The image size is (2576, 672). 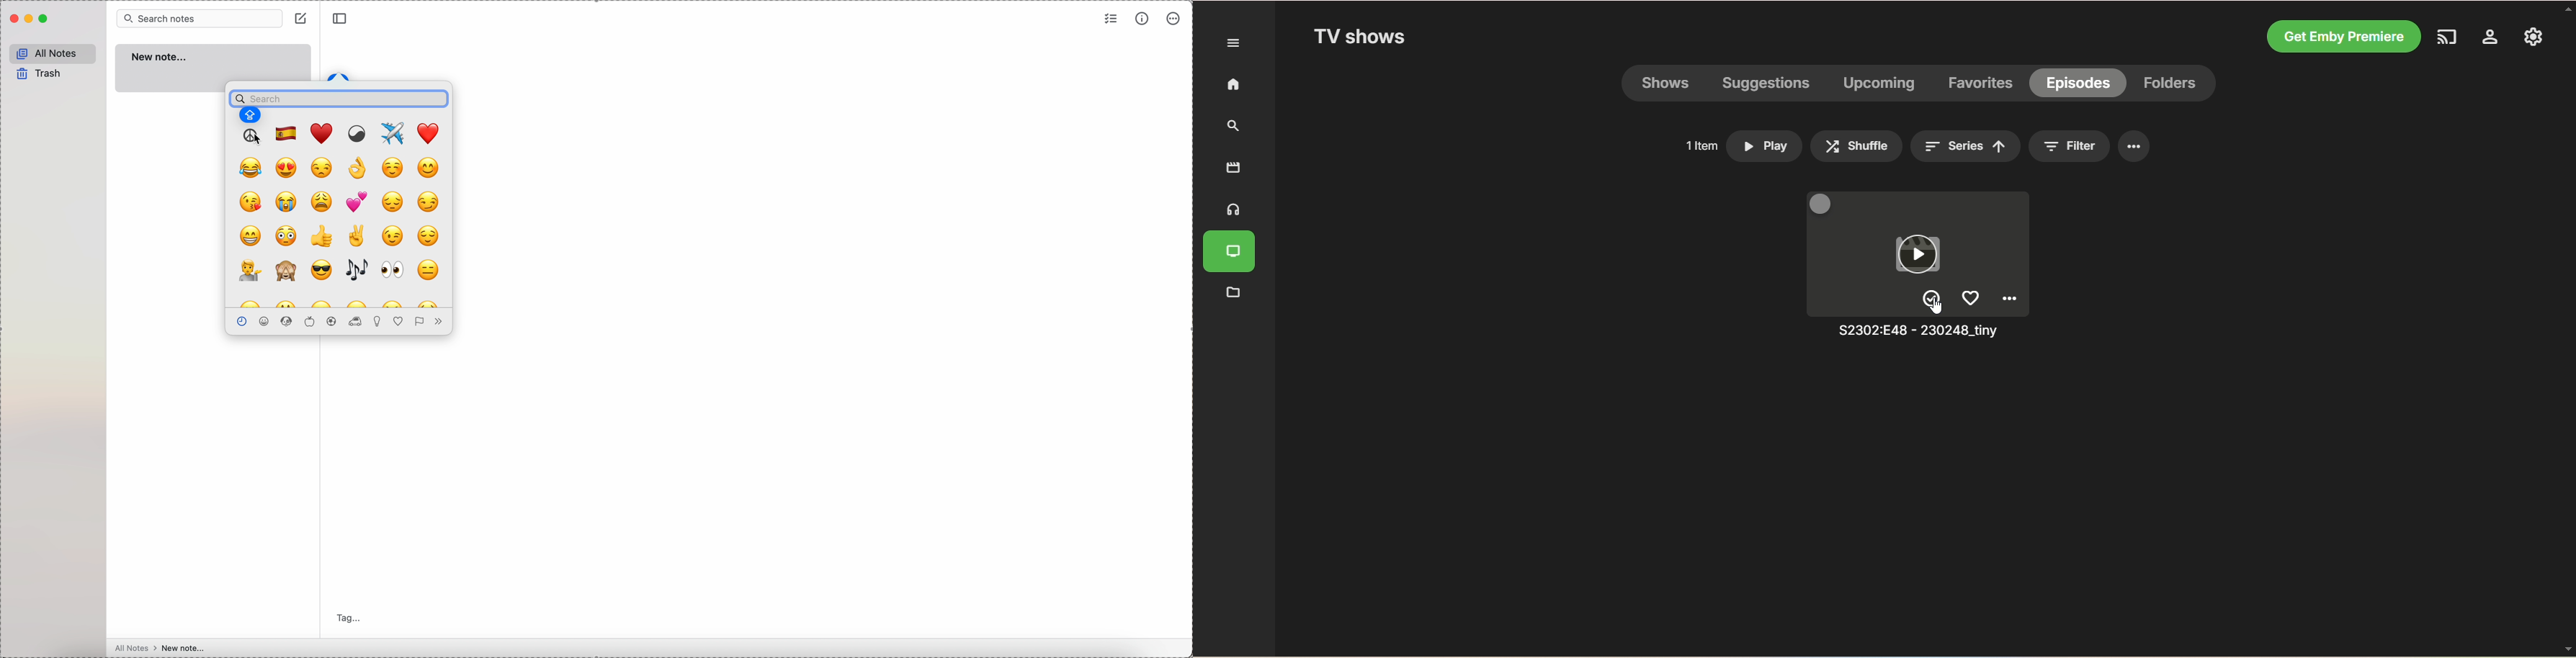 I want to click on emoji, so click(x=251, y=236).